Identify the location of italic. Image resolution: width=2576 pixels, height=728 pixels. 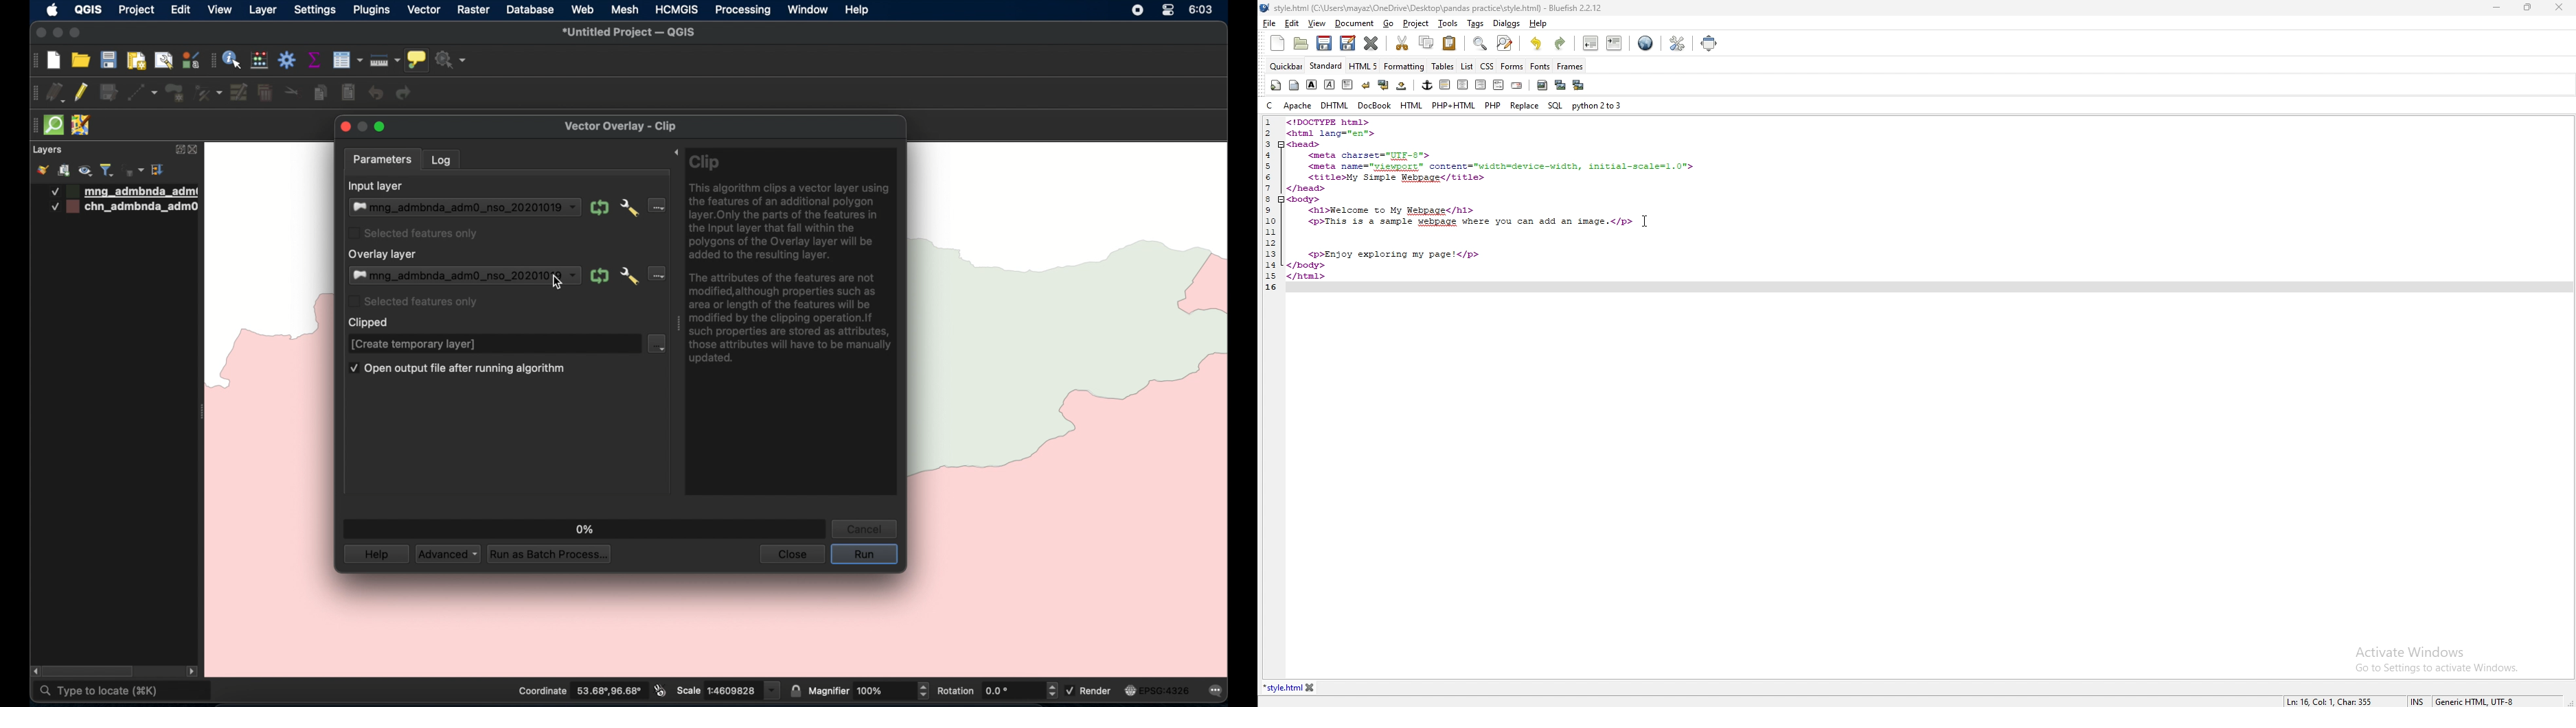
(1328, 85).